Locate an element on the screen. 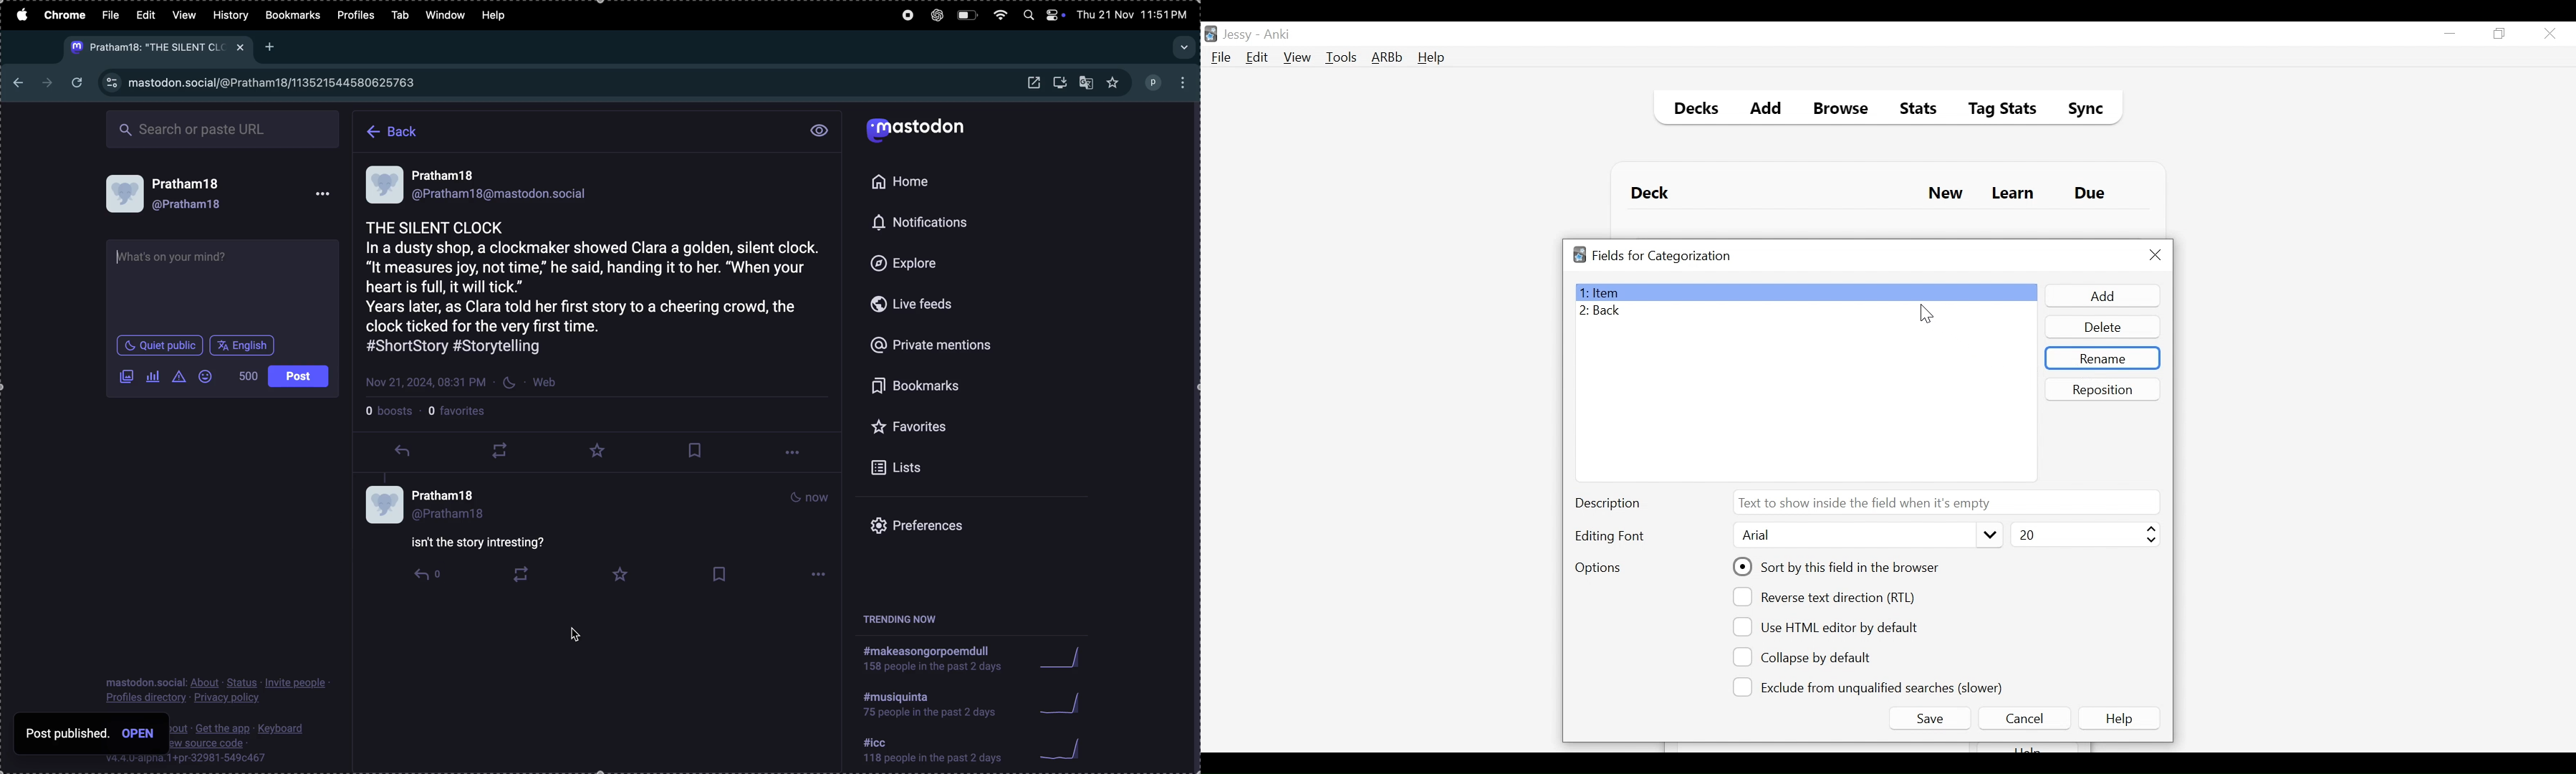  (un)select Collapse by default is located at coordinates (1813, 657).